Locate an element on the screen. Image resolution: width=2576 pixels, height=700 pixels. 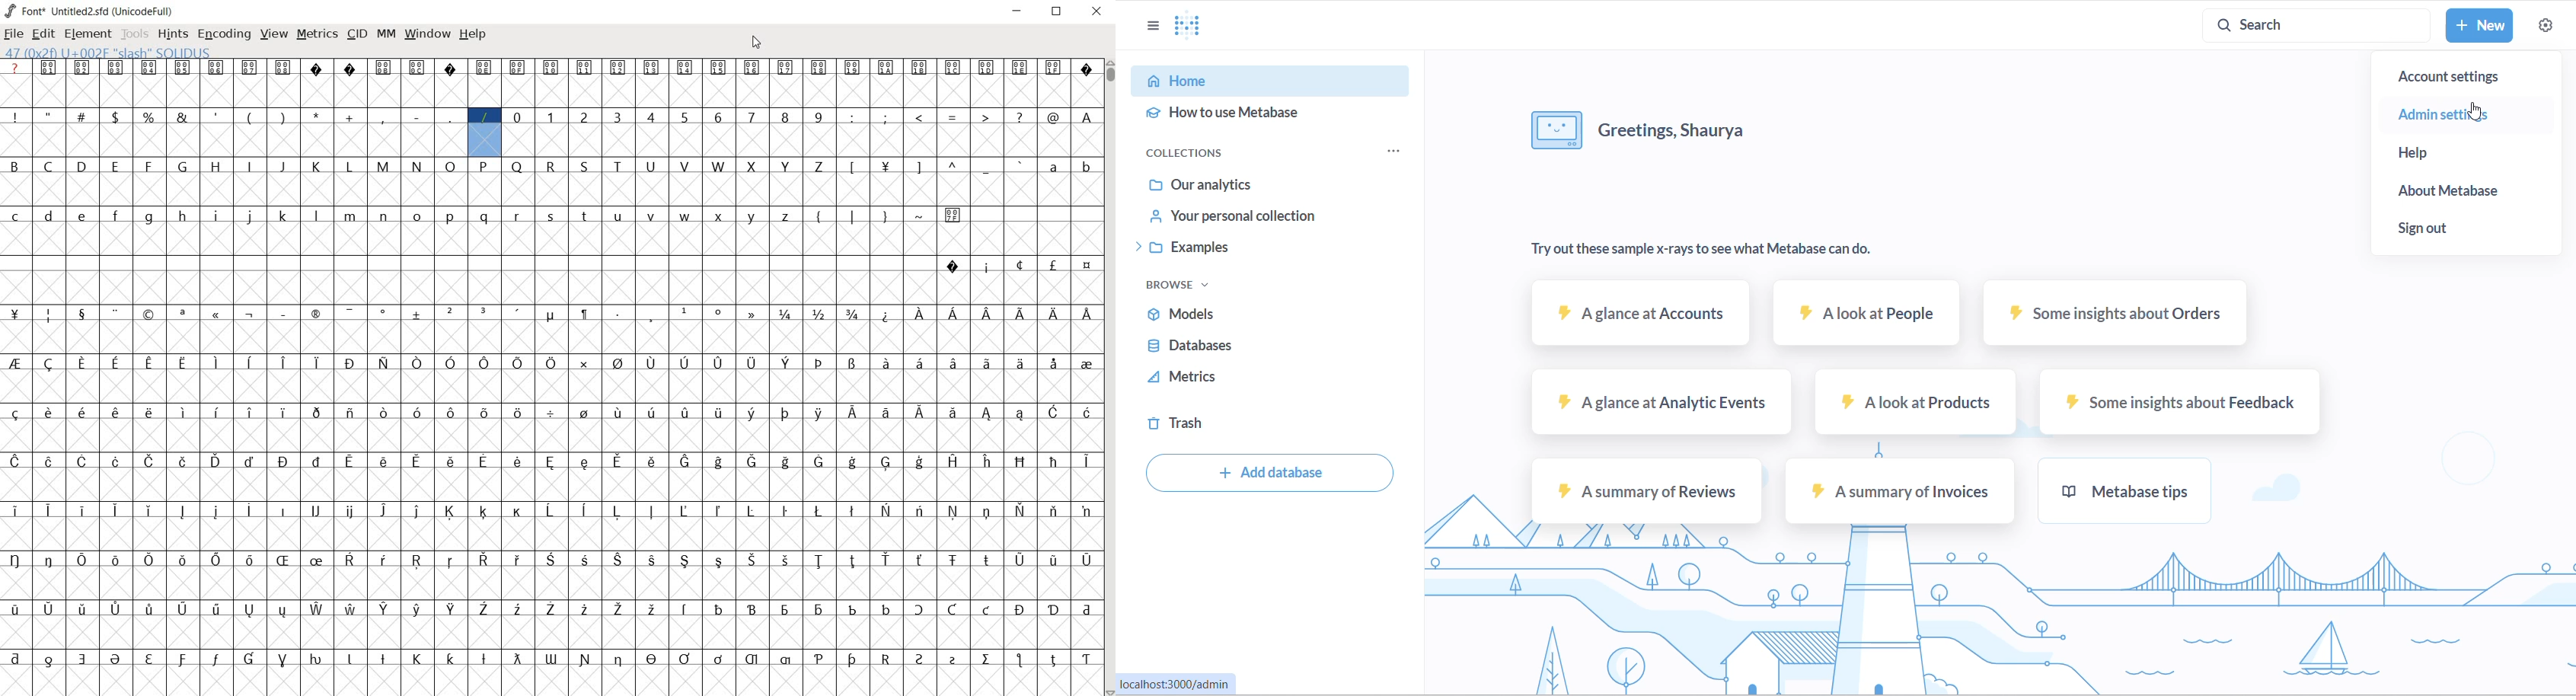
glyph is located at coordinates (48, 216).